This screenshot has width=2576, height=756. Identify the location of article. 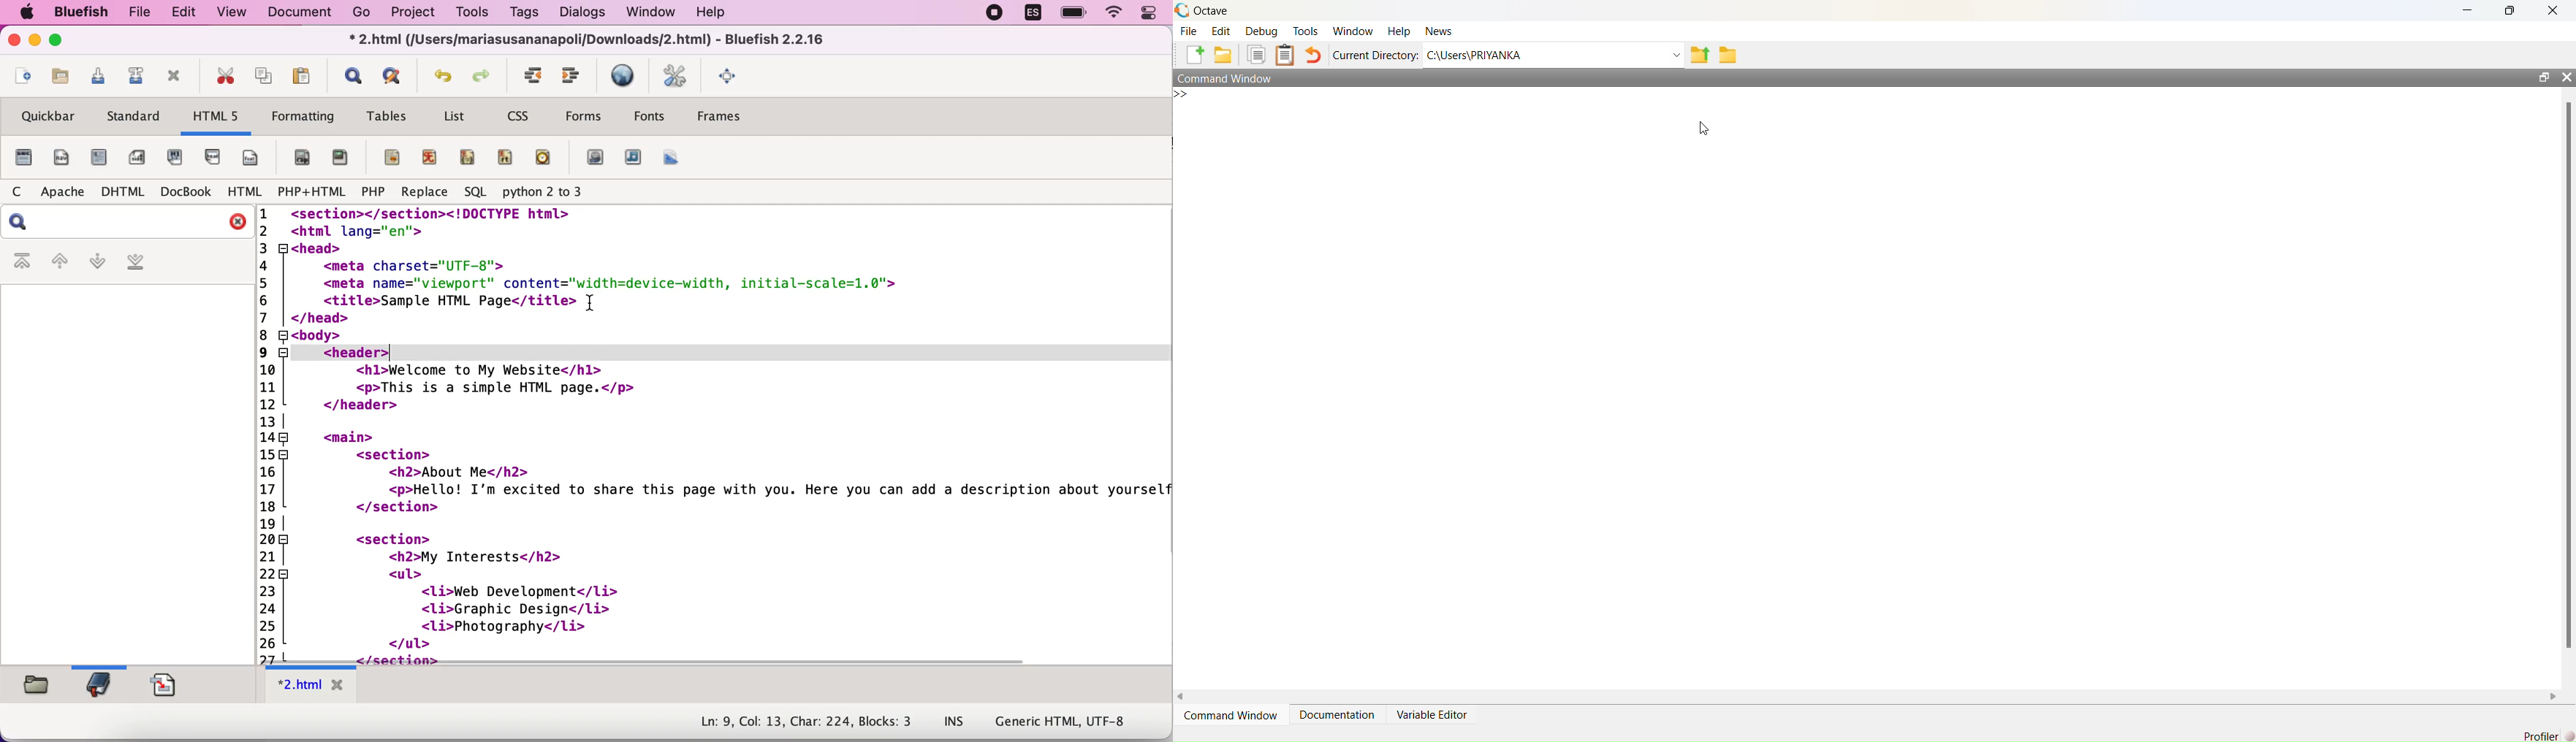
(101, 159).